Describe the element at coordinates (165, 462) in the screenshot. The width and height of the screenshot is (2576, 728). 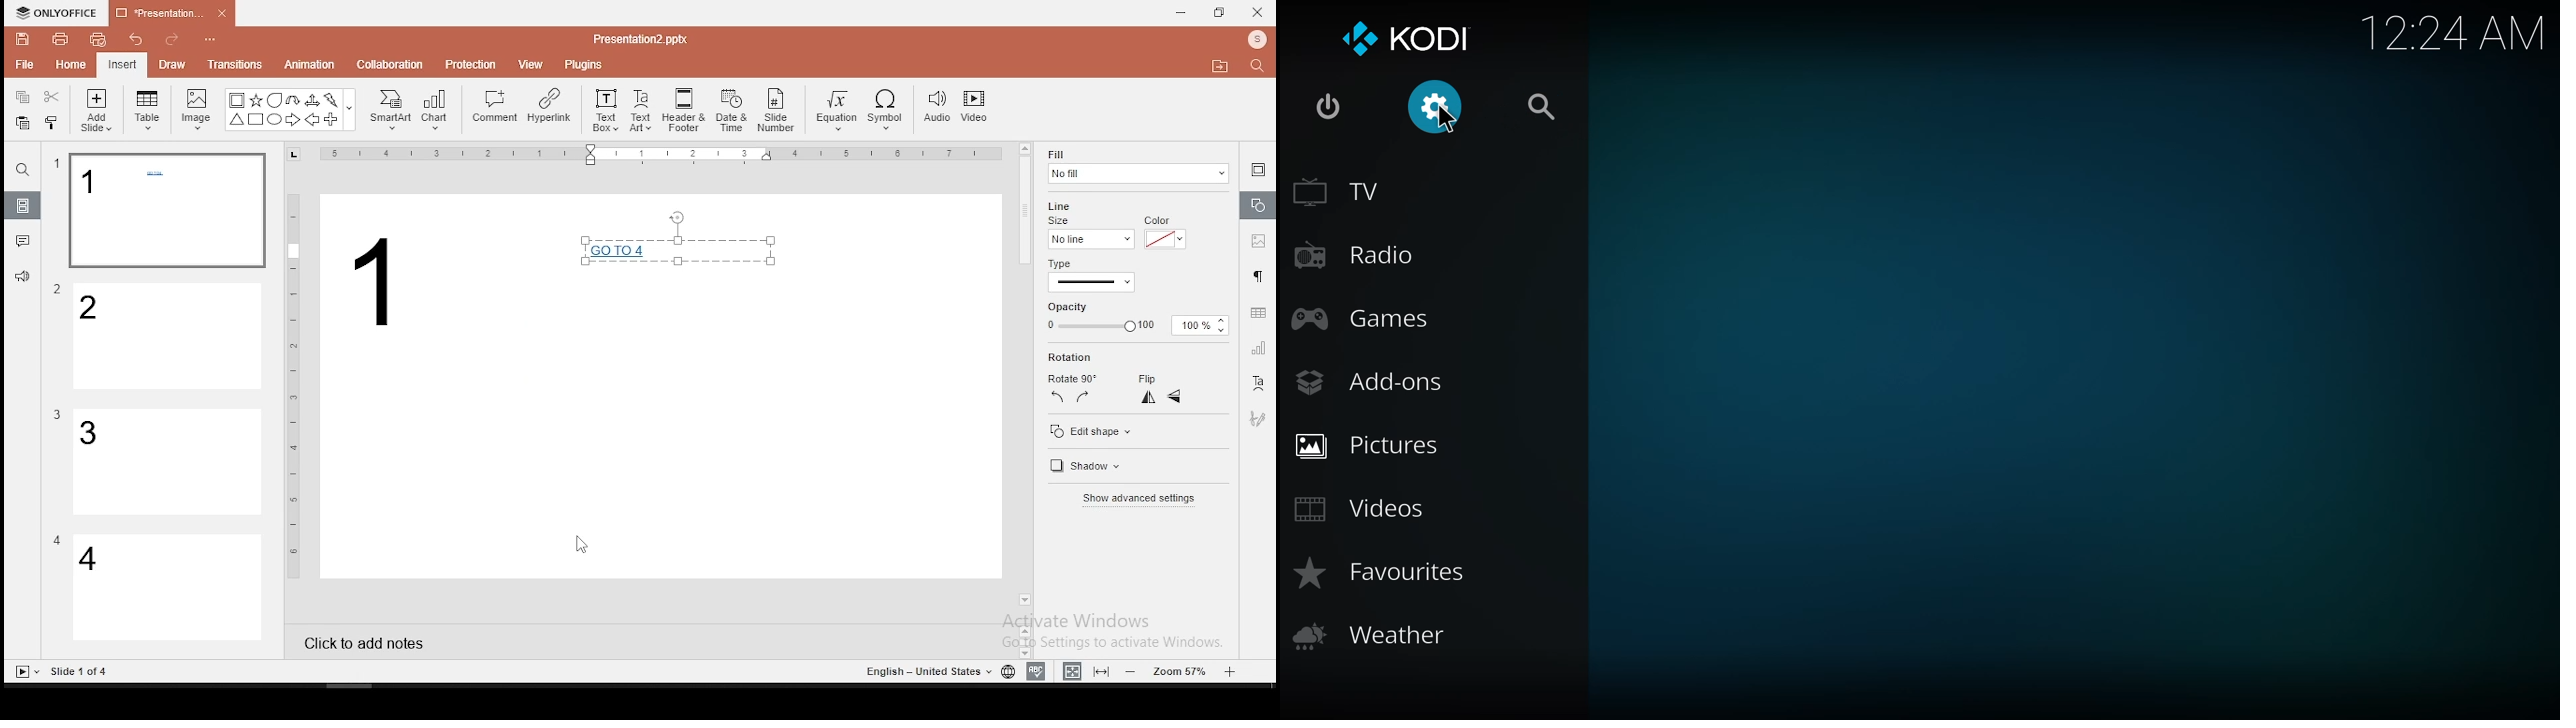
I see `slide 3` at that location.